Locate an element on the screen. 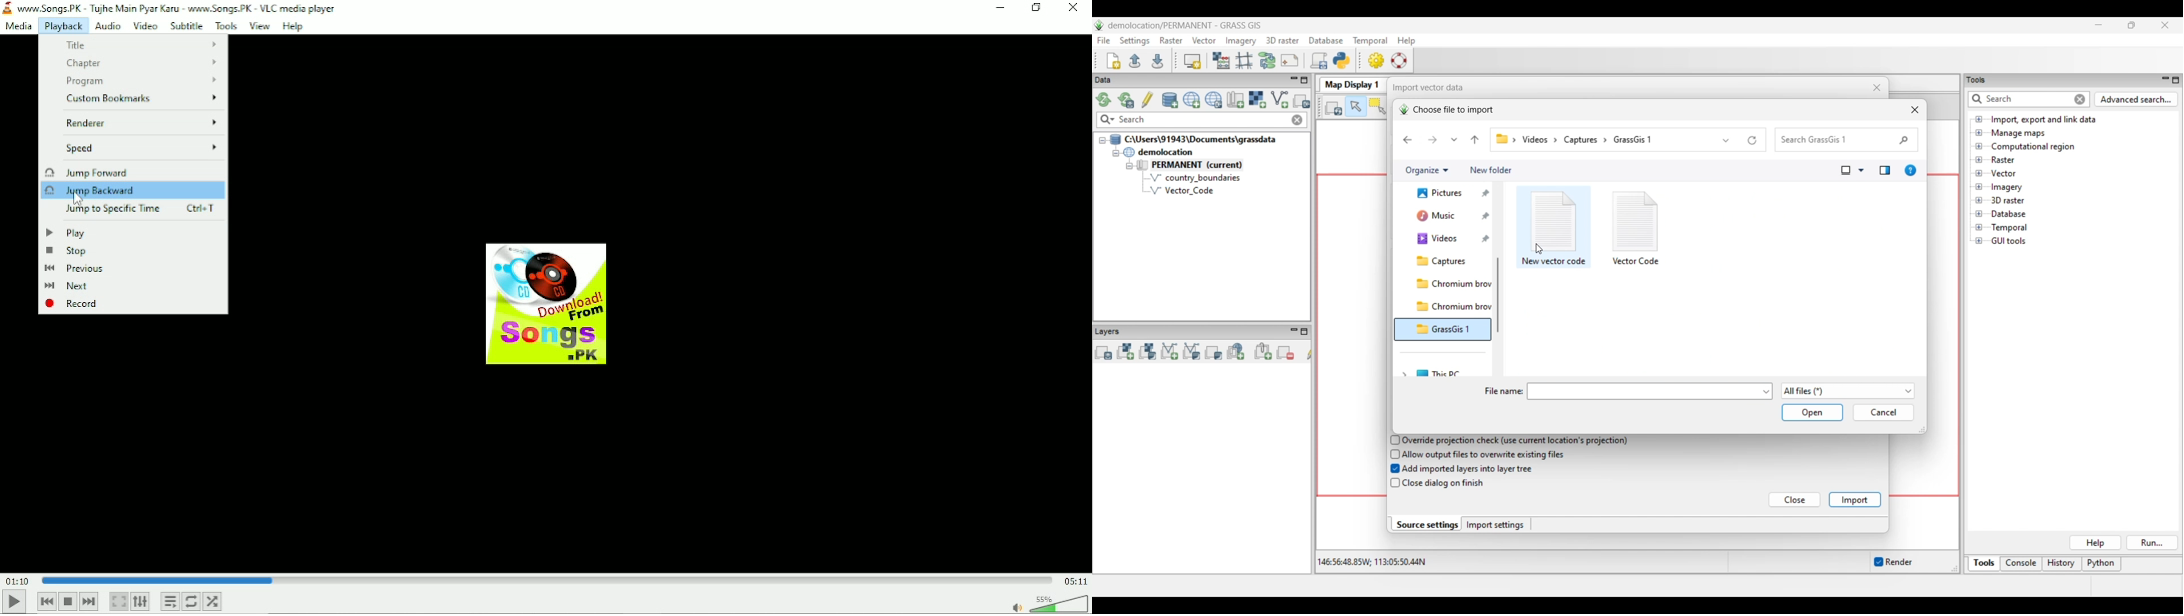 This screenshot has height=616, width=2184. Total duration is located at coordinates (1076, 582).